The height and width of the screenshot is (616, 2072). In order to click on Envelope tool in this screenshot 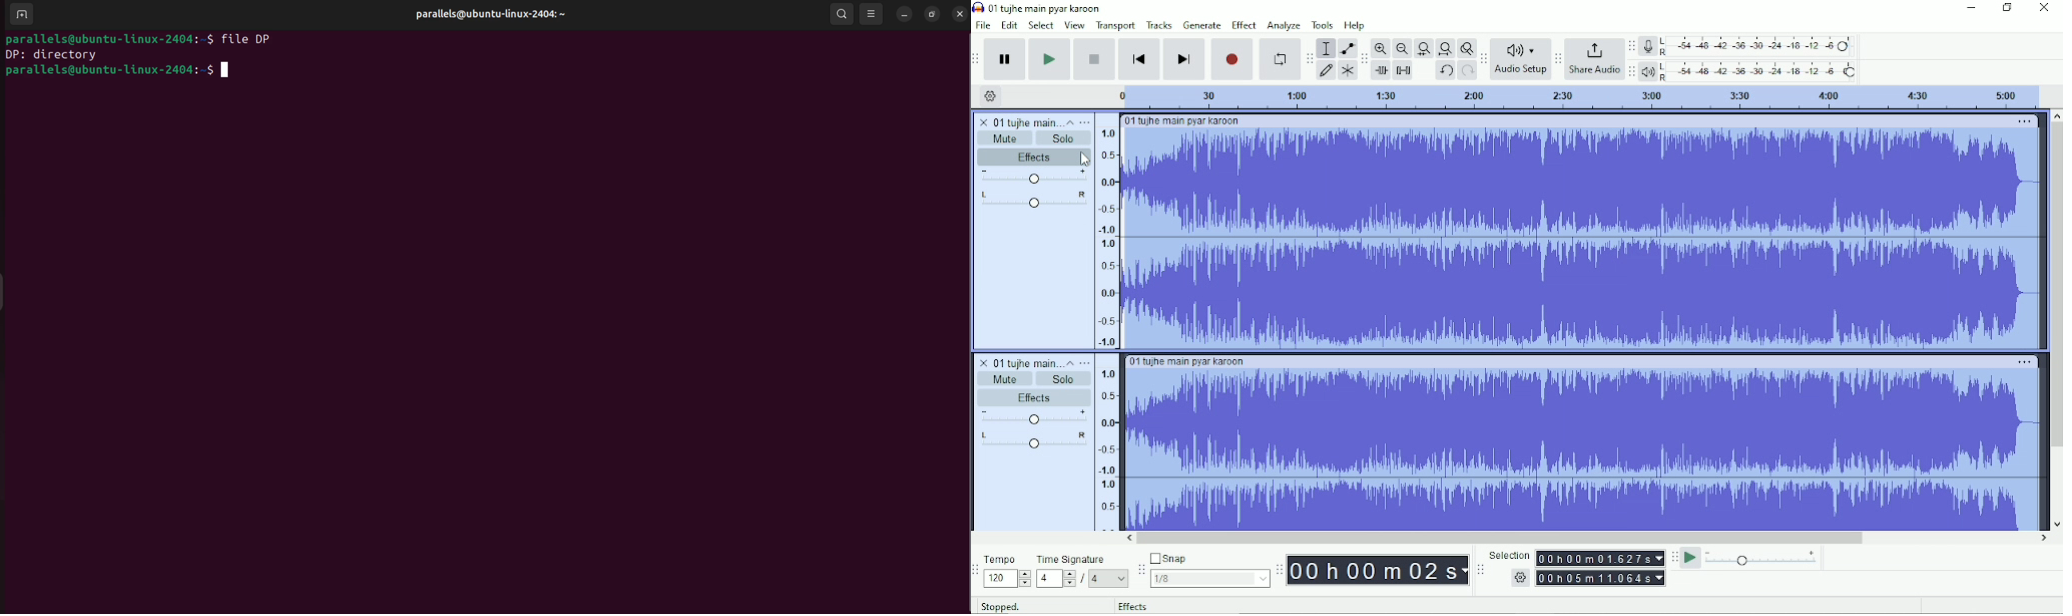, I will do `click(1346, 47)`.